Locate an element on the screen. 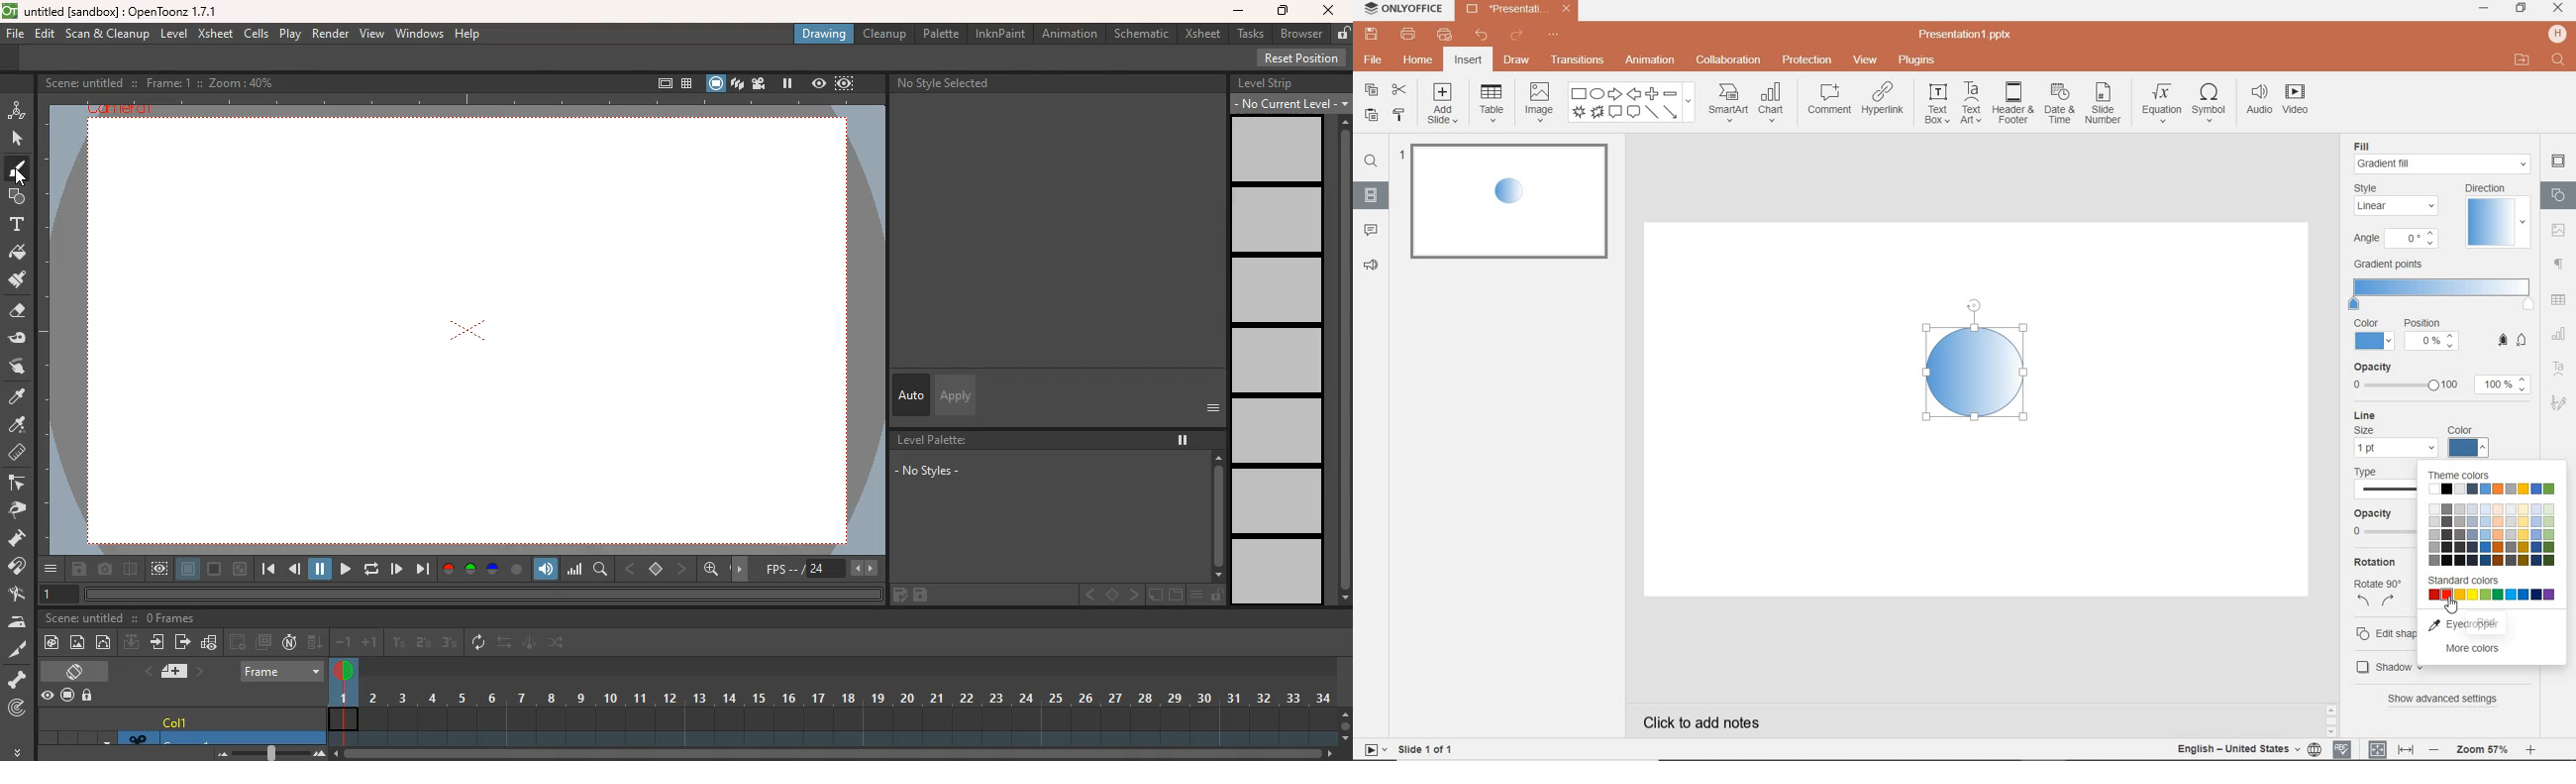  1 is located at coordinates (399, 642).